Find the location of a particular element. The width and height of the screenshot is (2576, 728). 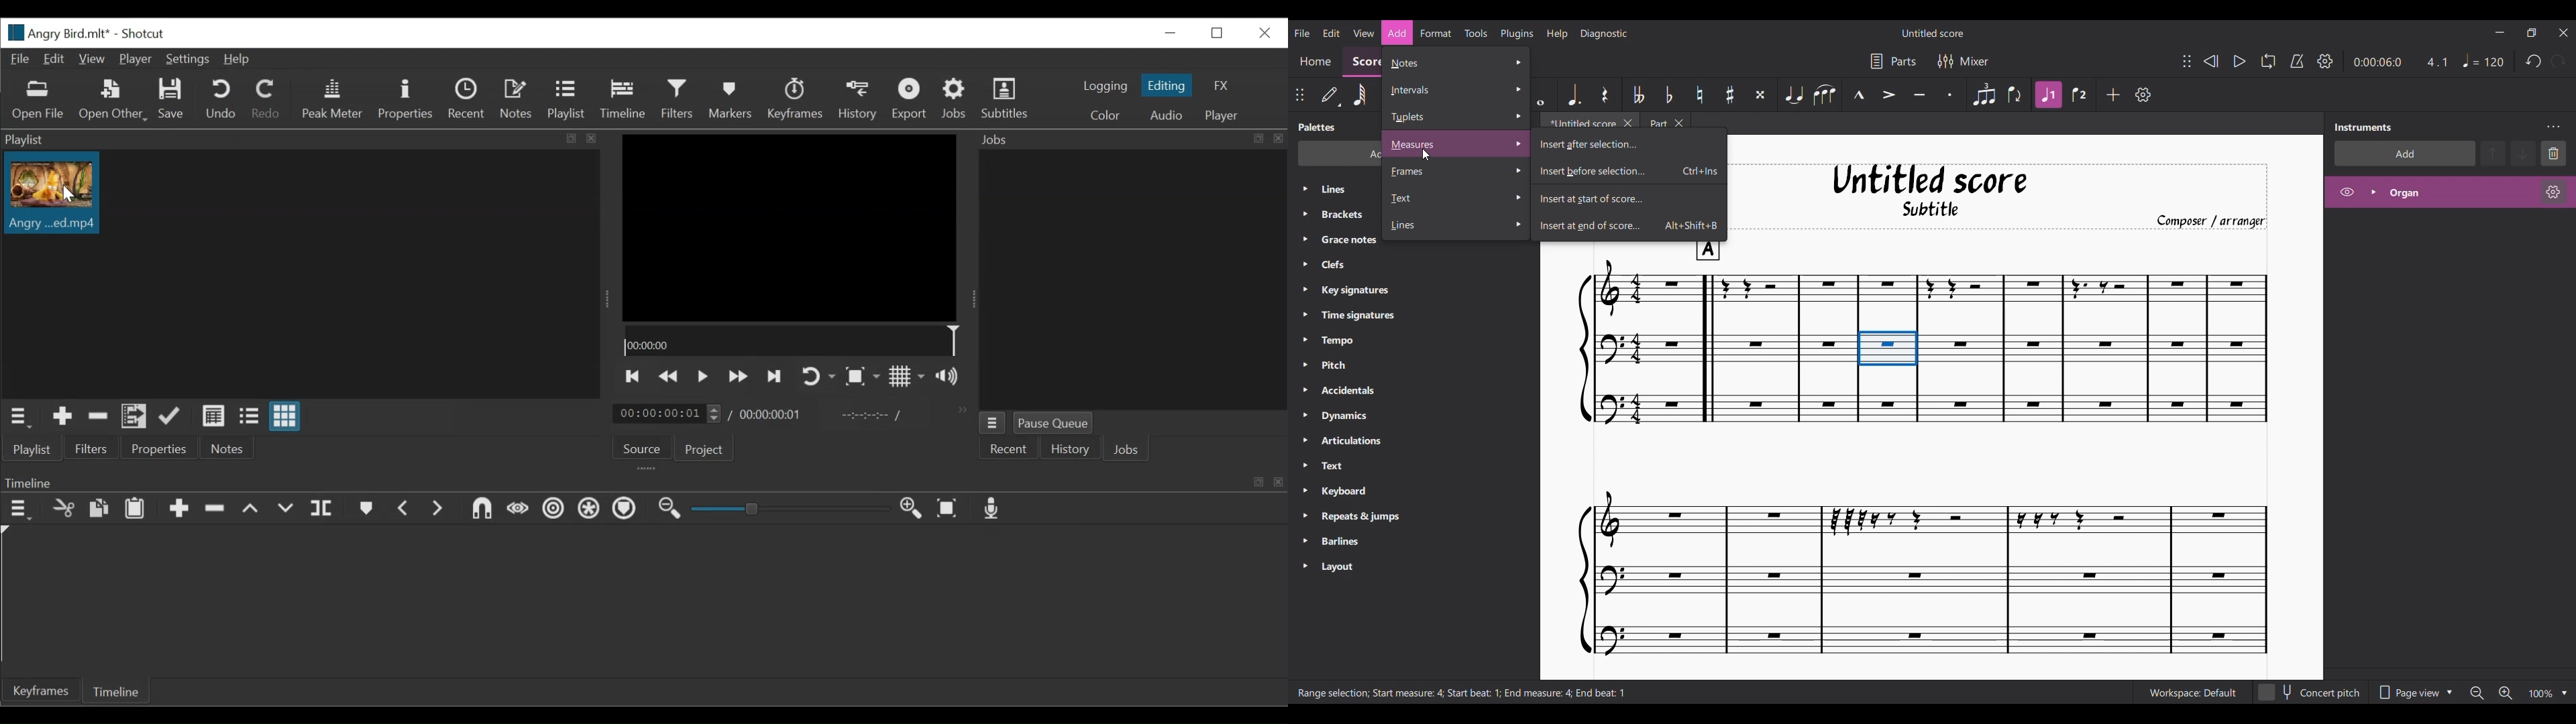

Ripple Delete is located at coordinates (217, 509).